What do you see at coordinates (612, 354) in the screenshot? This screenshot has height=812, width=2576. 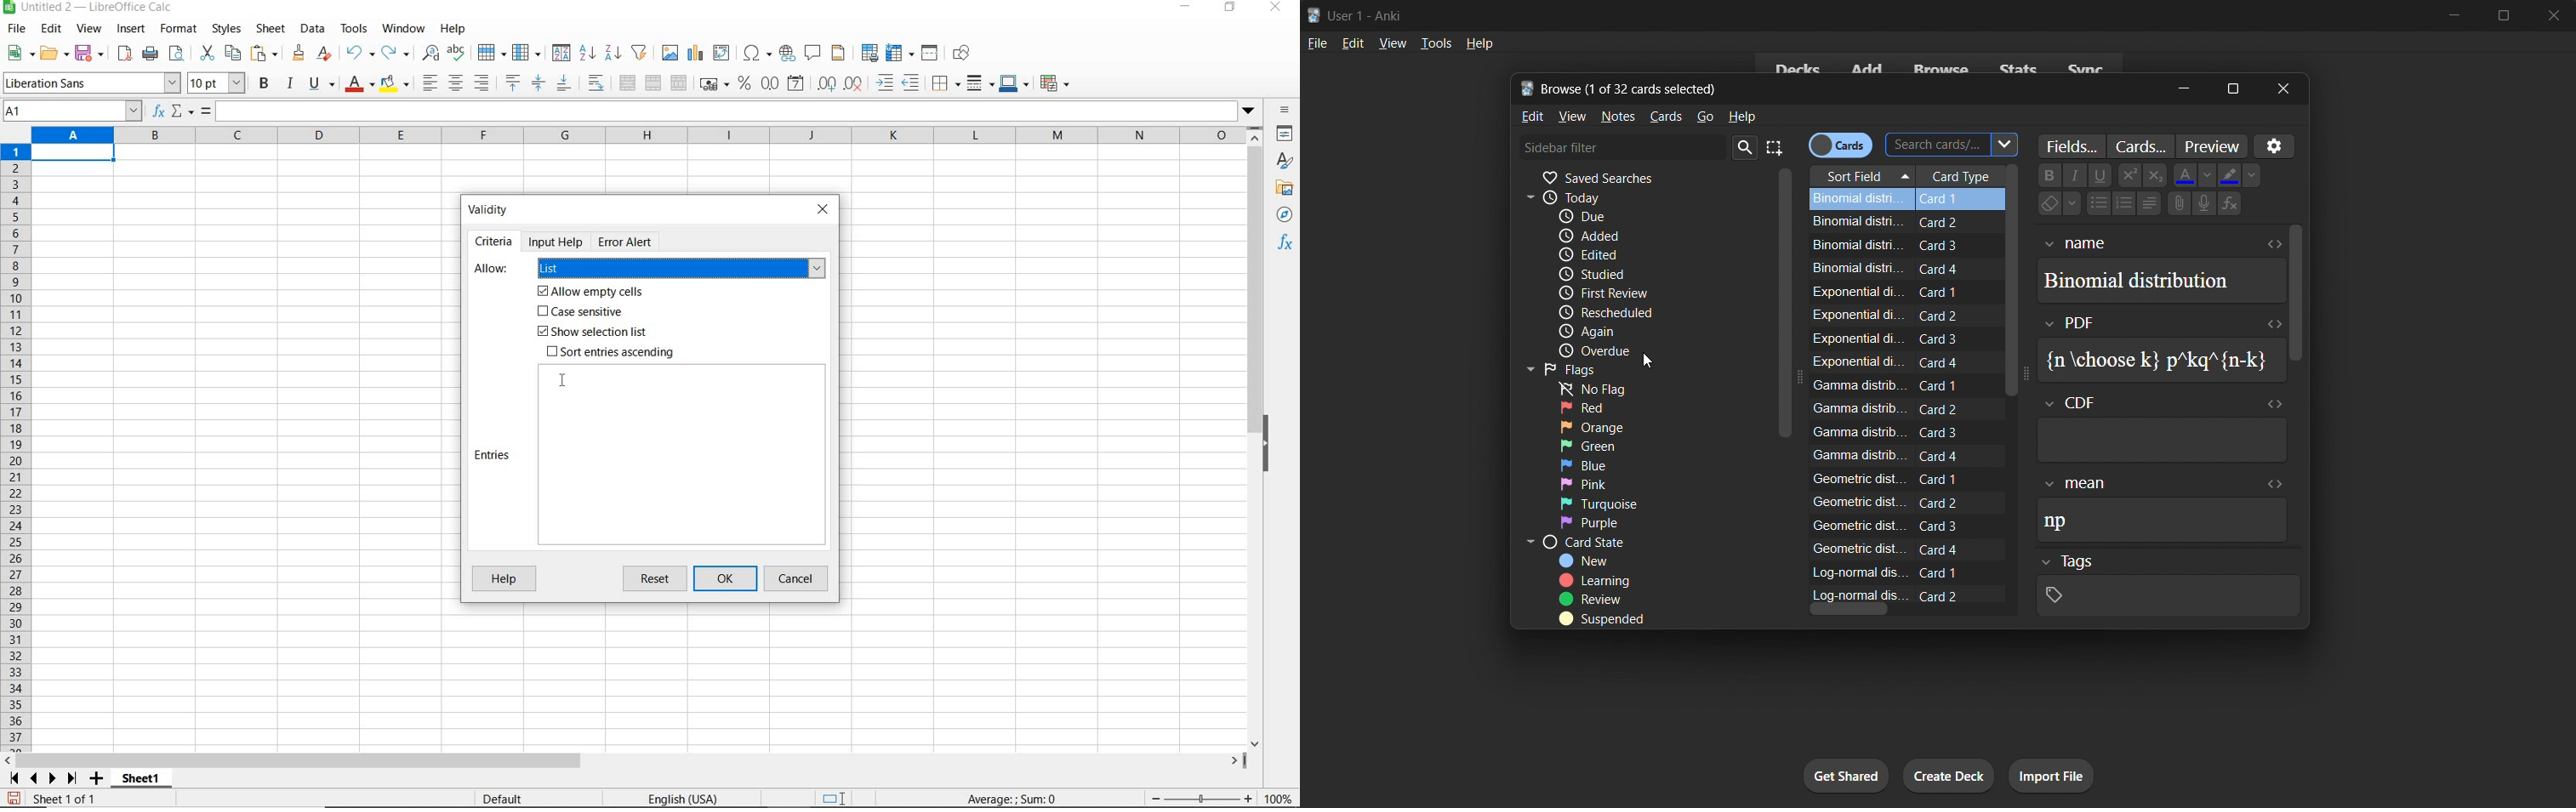 I see `Sort entries ascending` at bounding box center [612, 354].